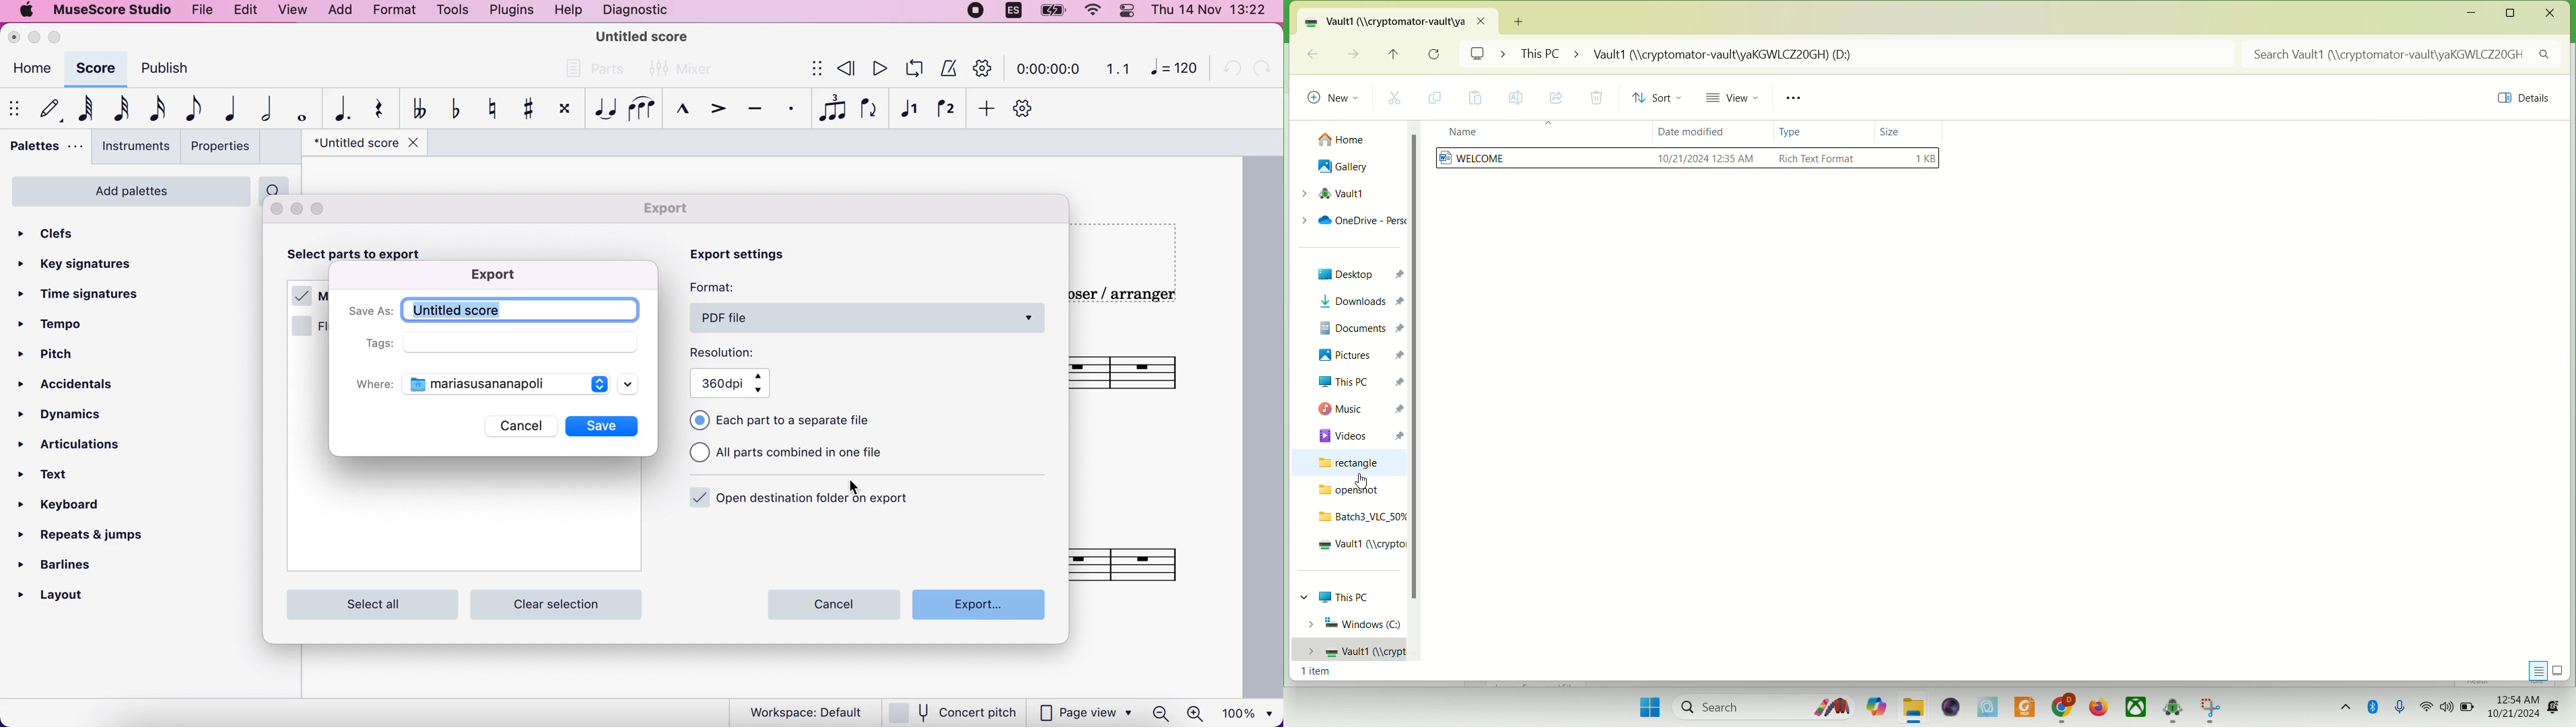 This screenshot has width=2576, height=728. I want to click on review, so click(845, 70).